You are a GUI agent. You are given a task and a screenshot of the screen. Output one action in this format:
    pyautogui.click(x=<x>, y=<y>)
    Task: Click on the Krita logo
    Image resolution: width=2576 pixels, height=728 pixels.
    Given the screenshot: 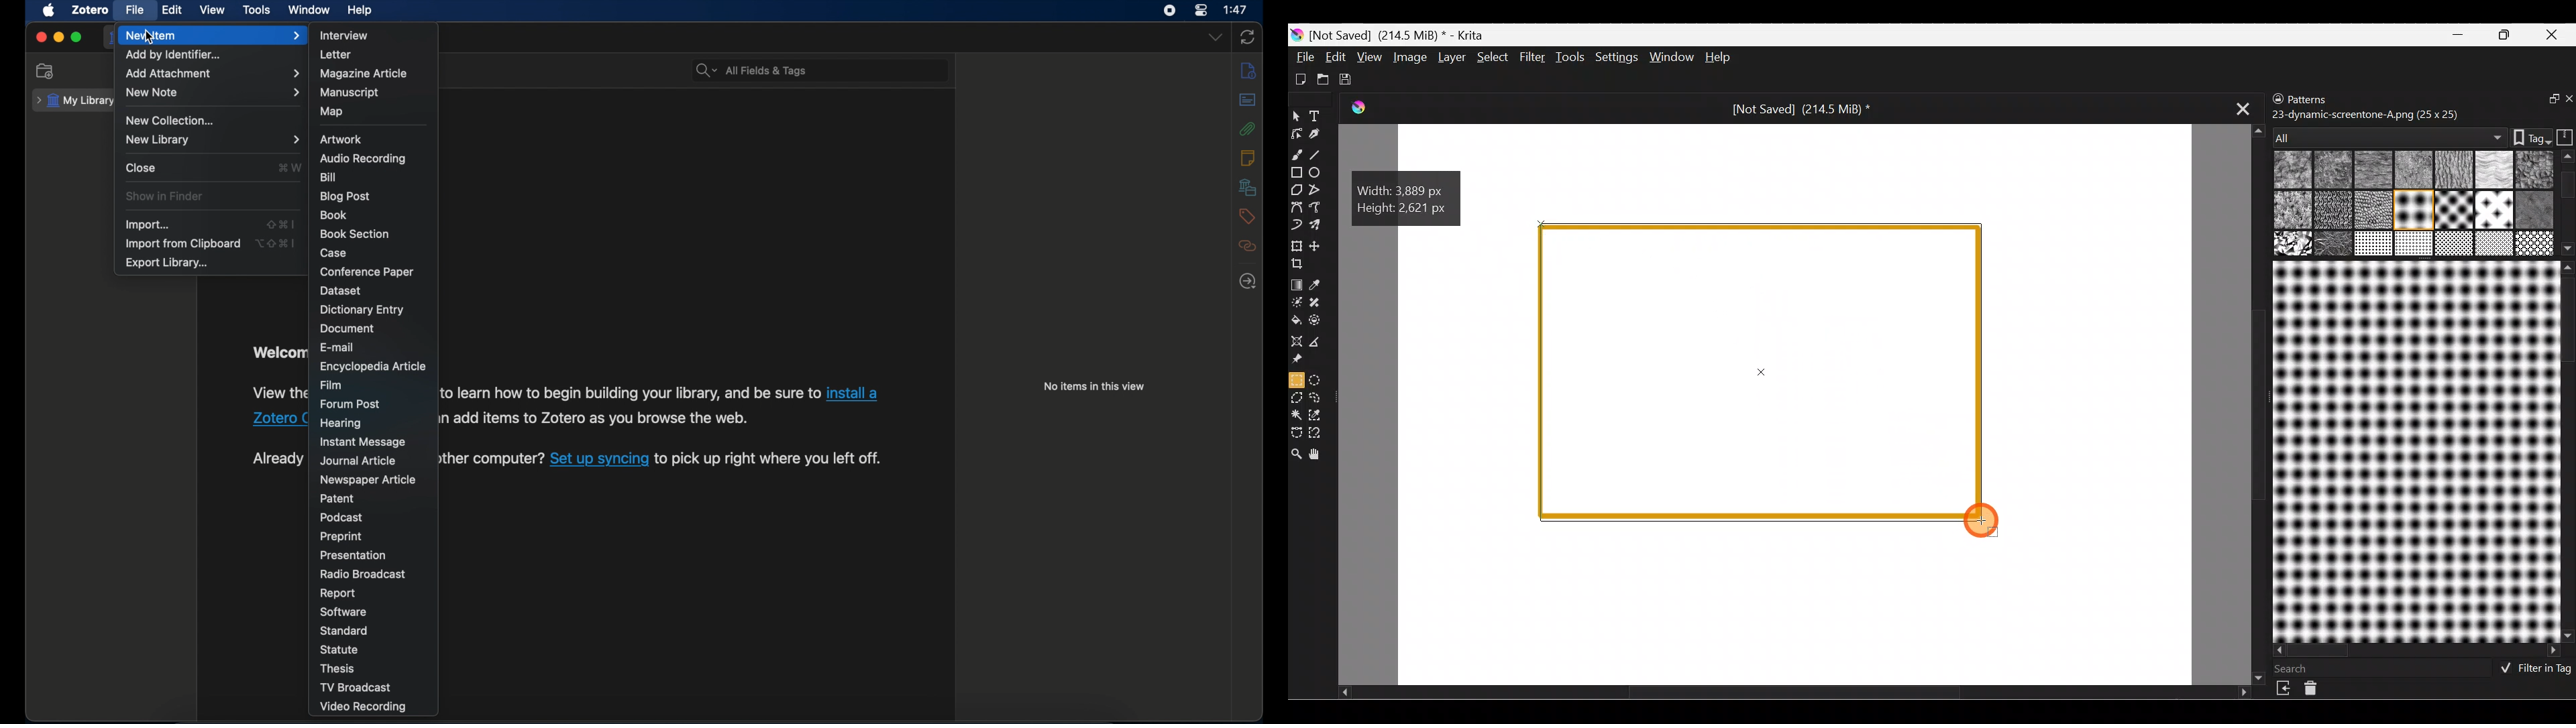 What is the action you would take?
    pyautogui.click(x=1296, y=36)
    